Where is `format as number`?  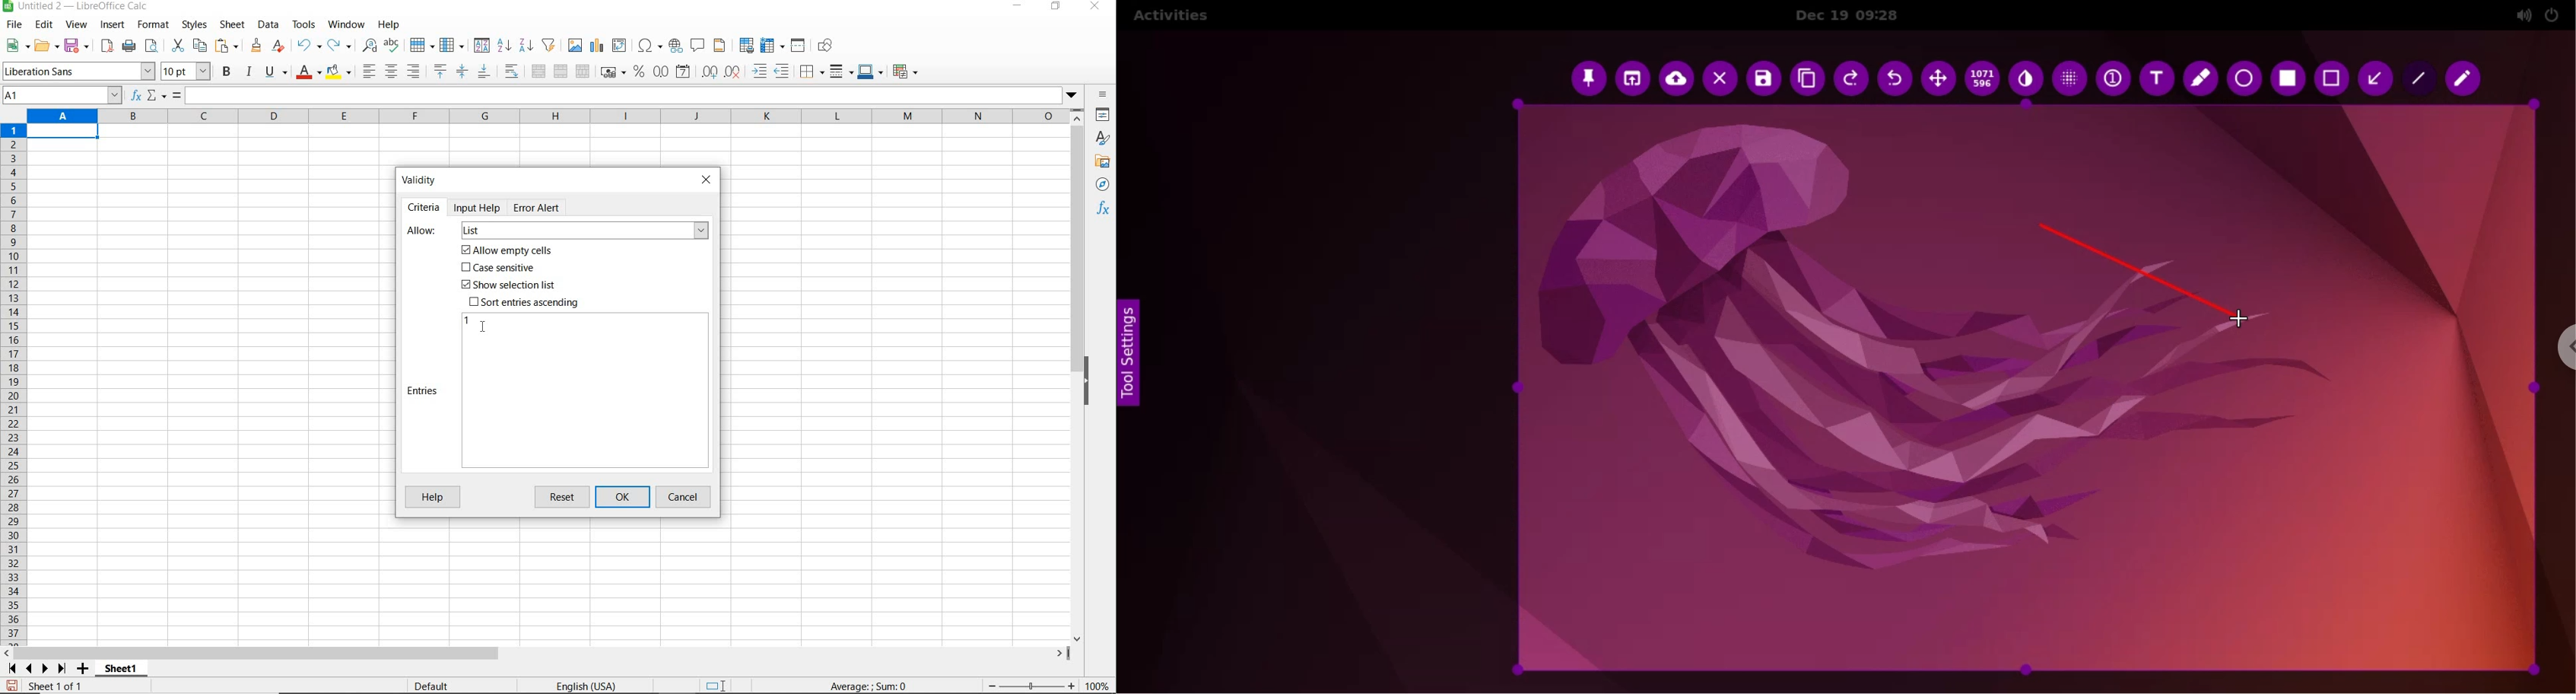
format as number is located at coordinates (661, 71).